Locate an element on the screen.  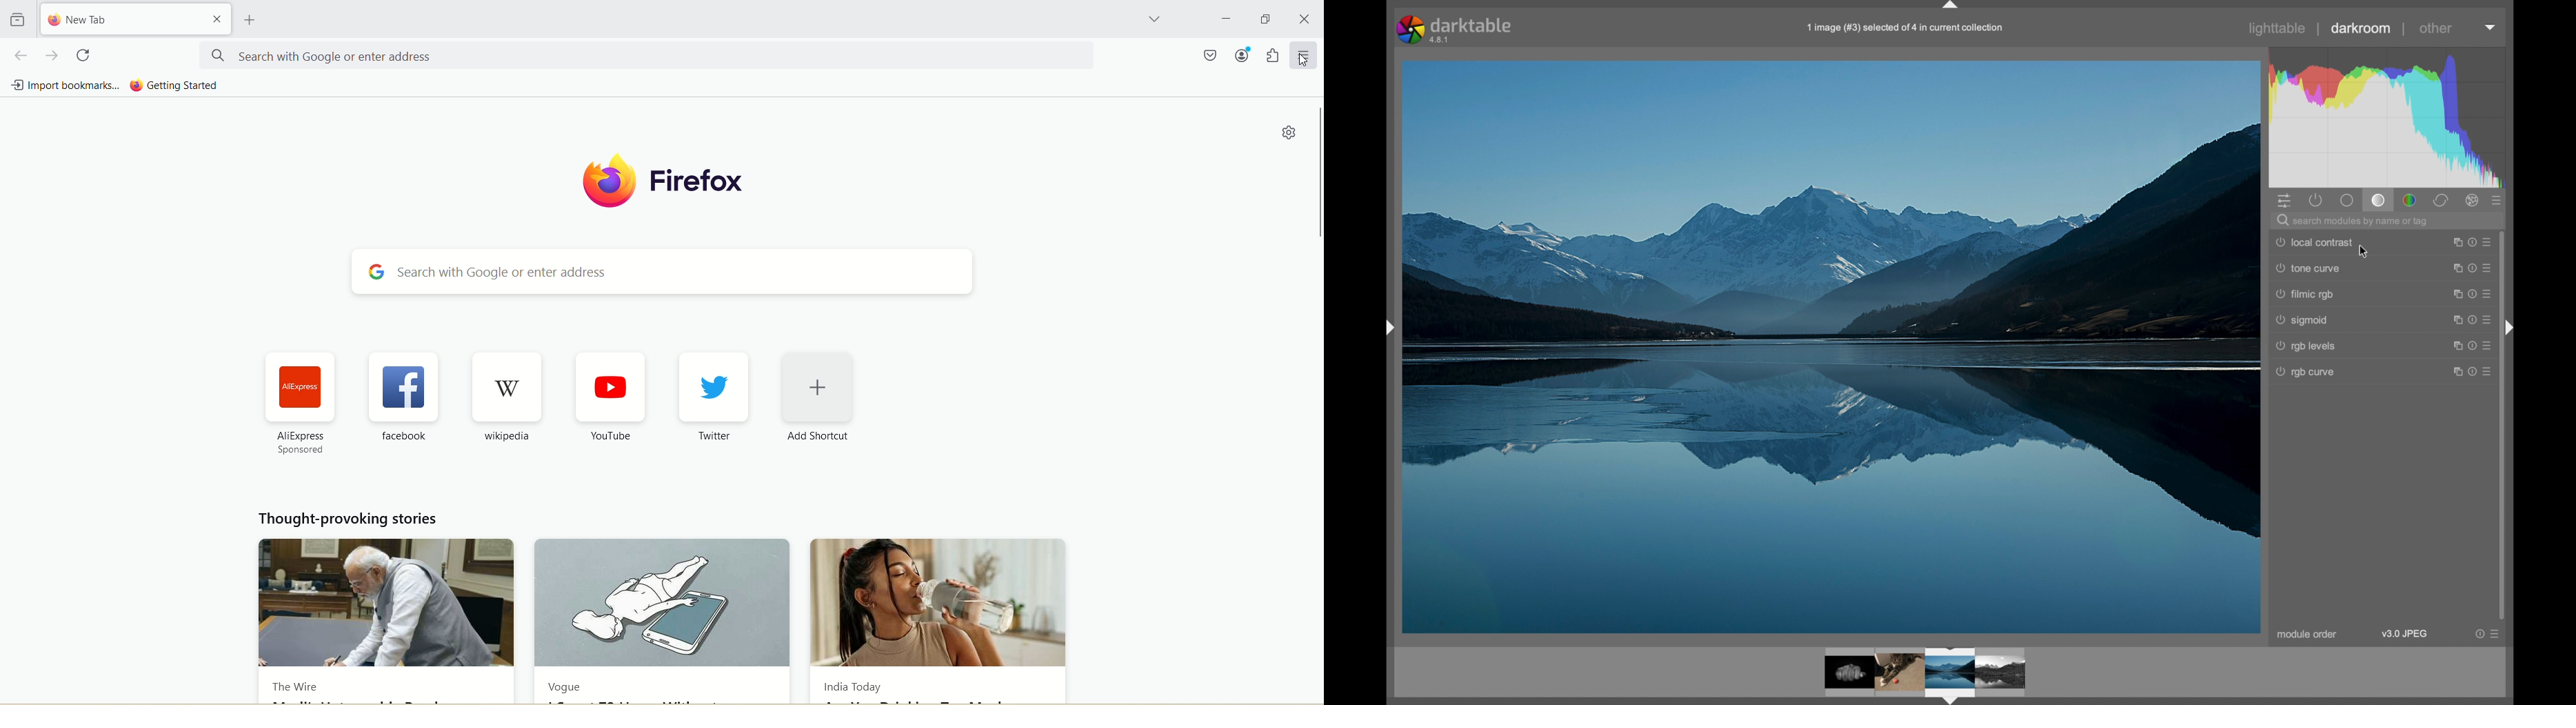
thought provoking stories is located at coordinates (350, 519).